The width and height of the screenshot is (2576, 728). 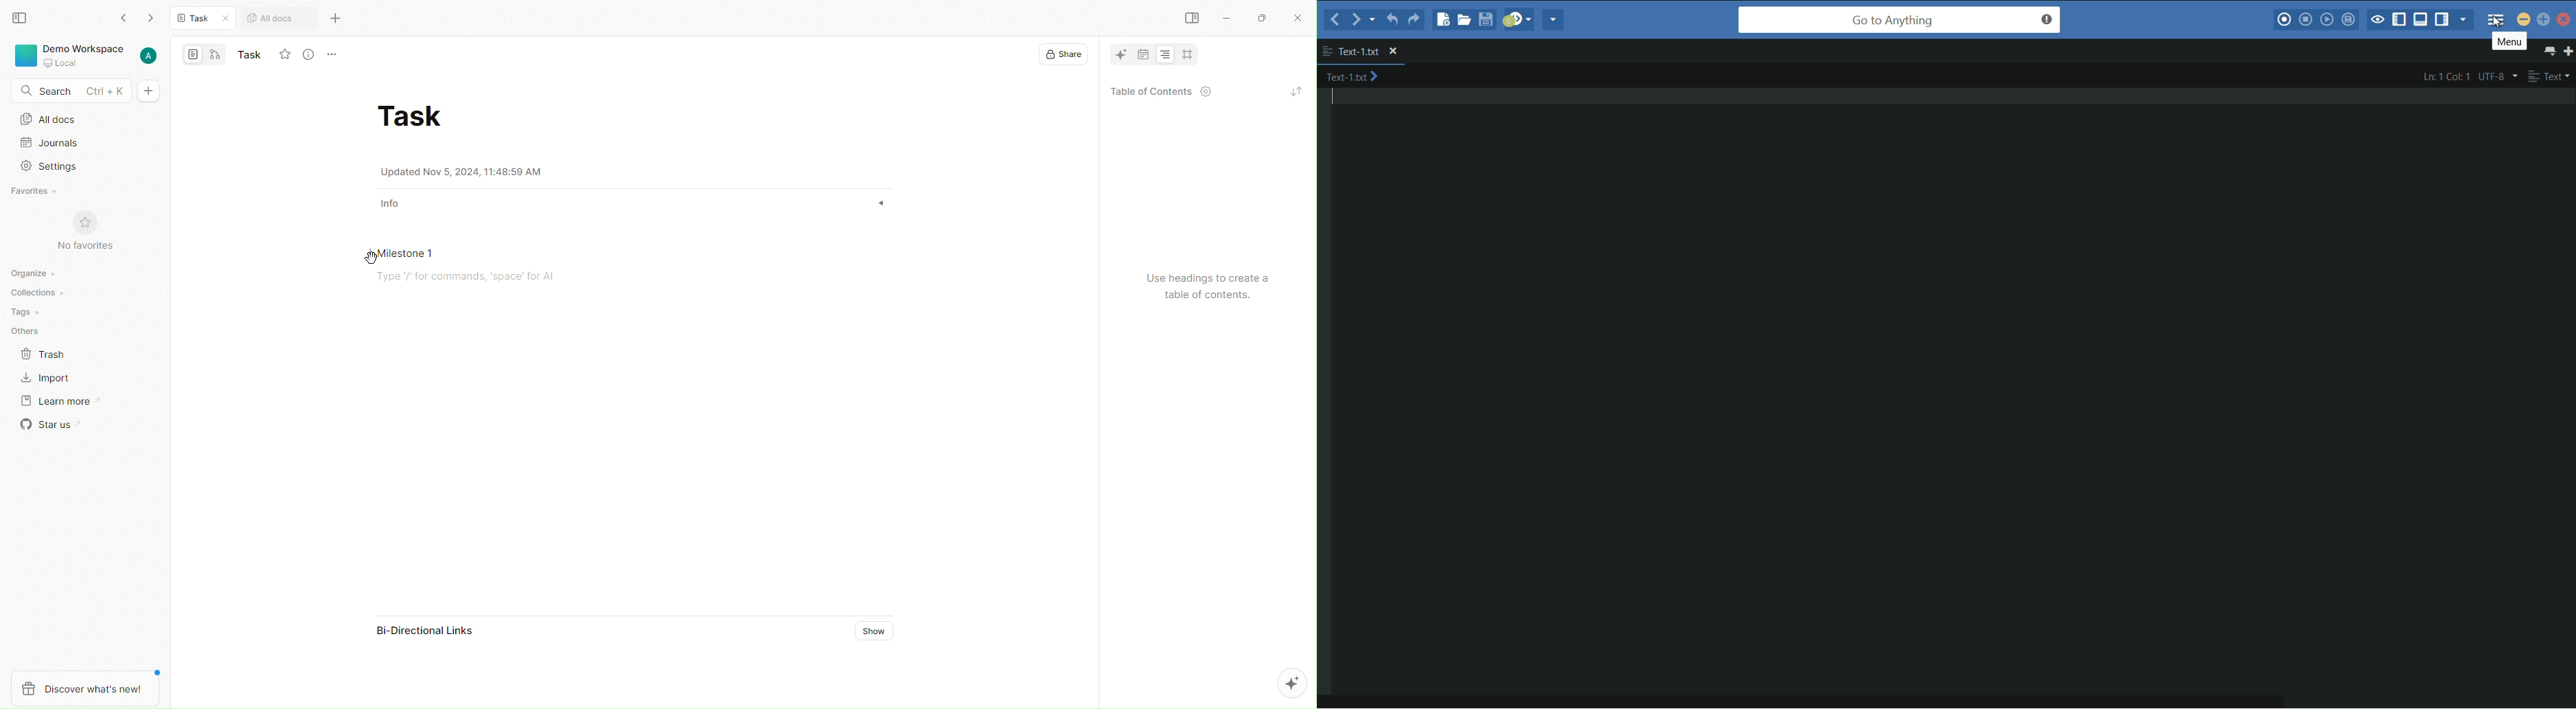 I want to click on show all tabs, so click(x=2548, y=50).